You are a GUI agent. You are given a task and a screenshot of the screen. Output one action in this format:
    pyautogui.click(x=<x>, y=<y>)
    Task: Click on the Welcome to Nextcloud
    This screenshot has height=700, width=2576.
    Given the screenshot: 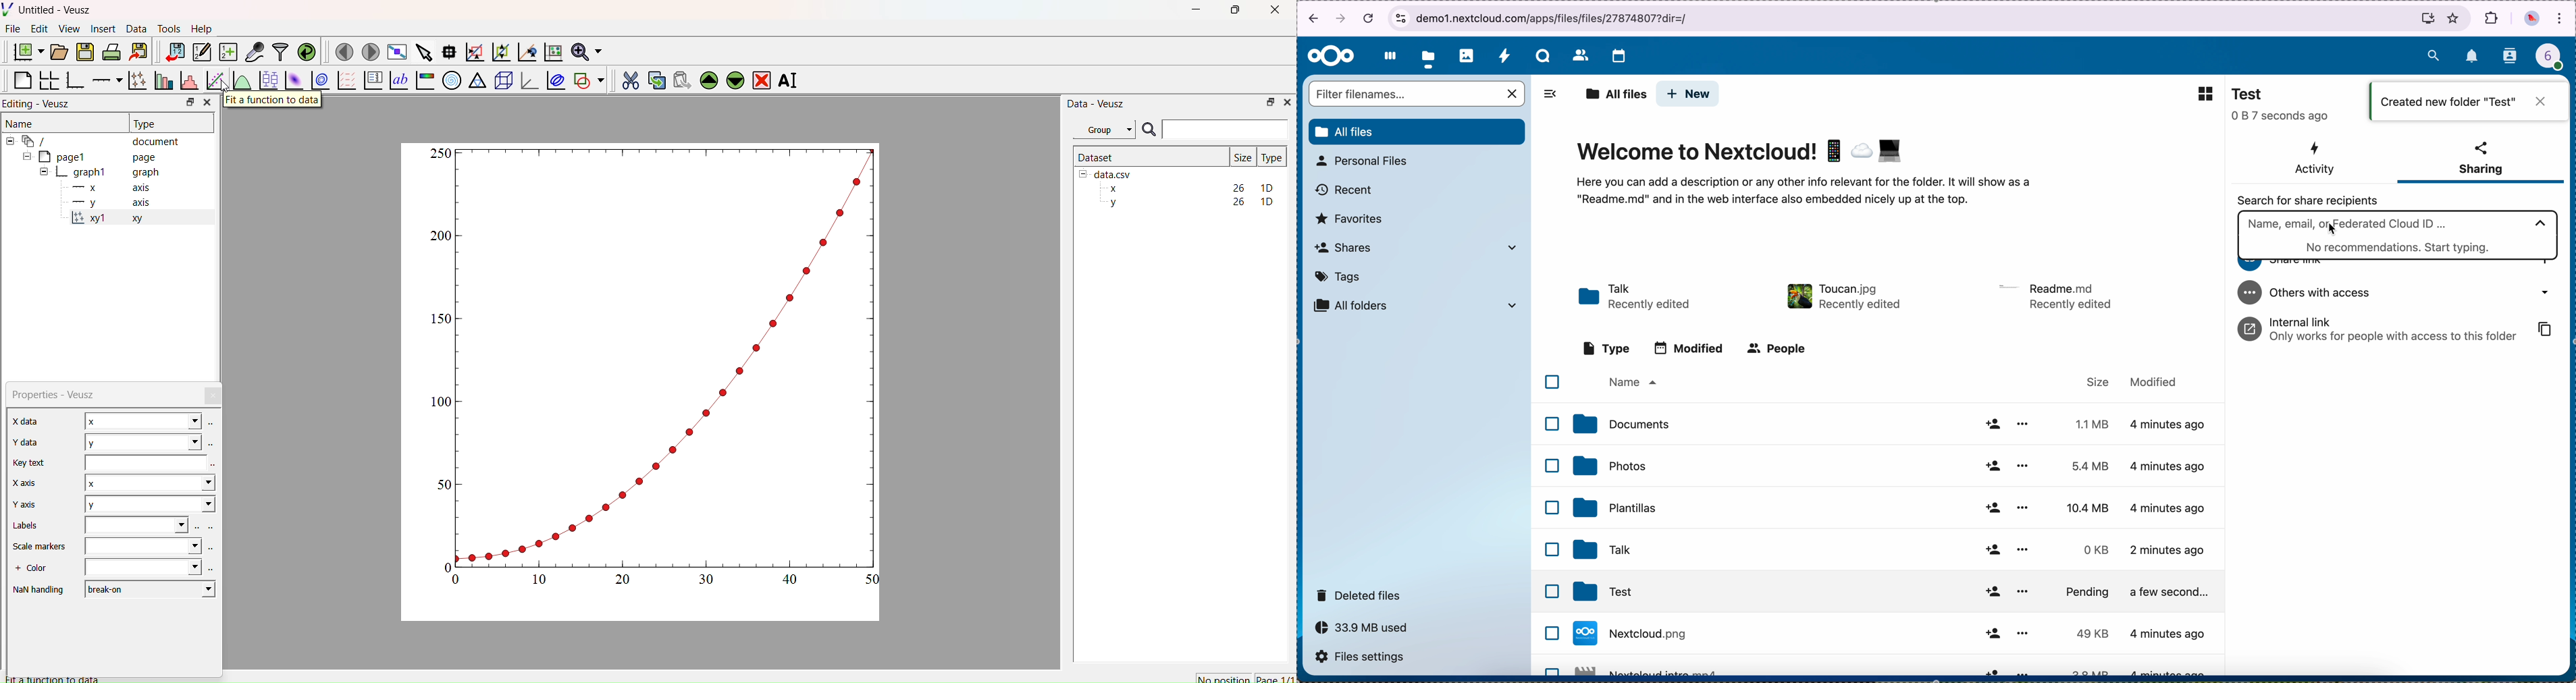 What is the action you would take?
    pyautogui.click(x=1742, y=153)
    